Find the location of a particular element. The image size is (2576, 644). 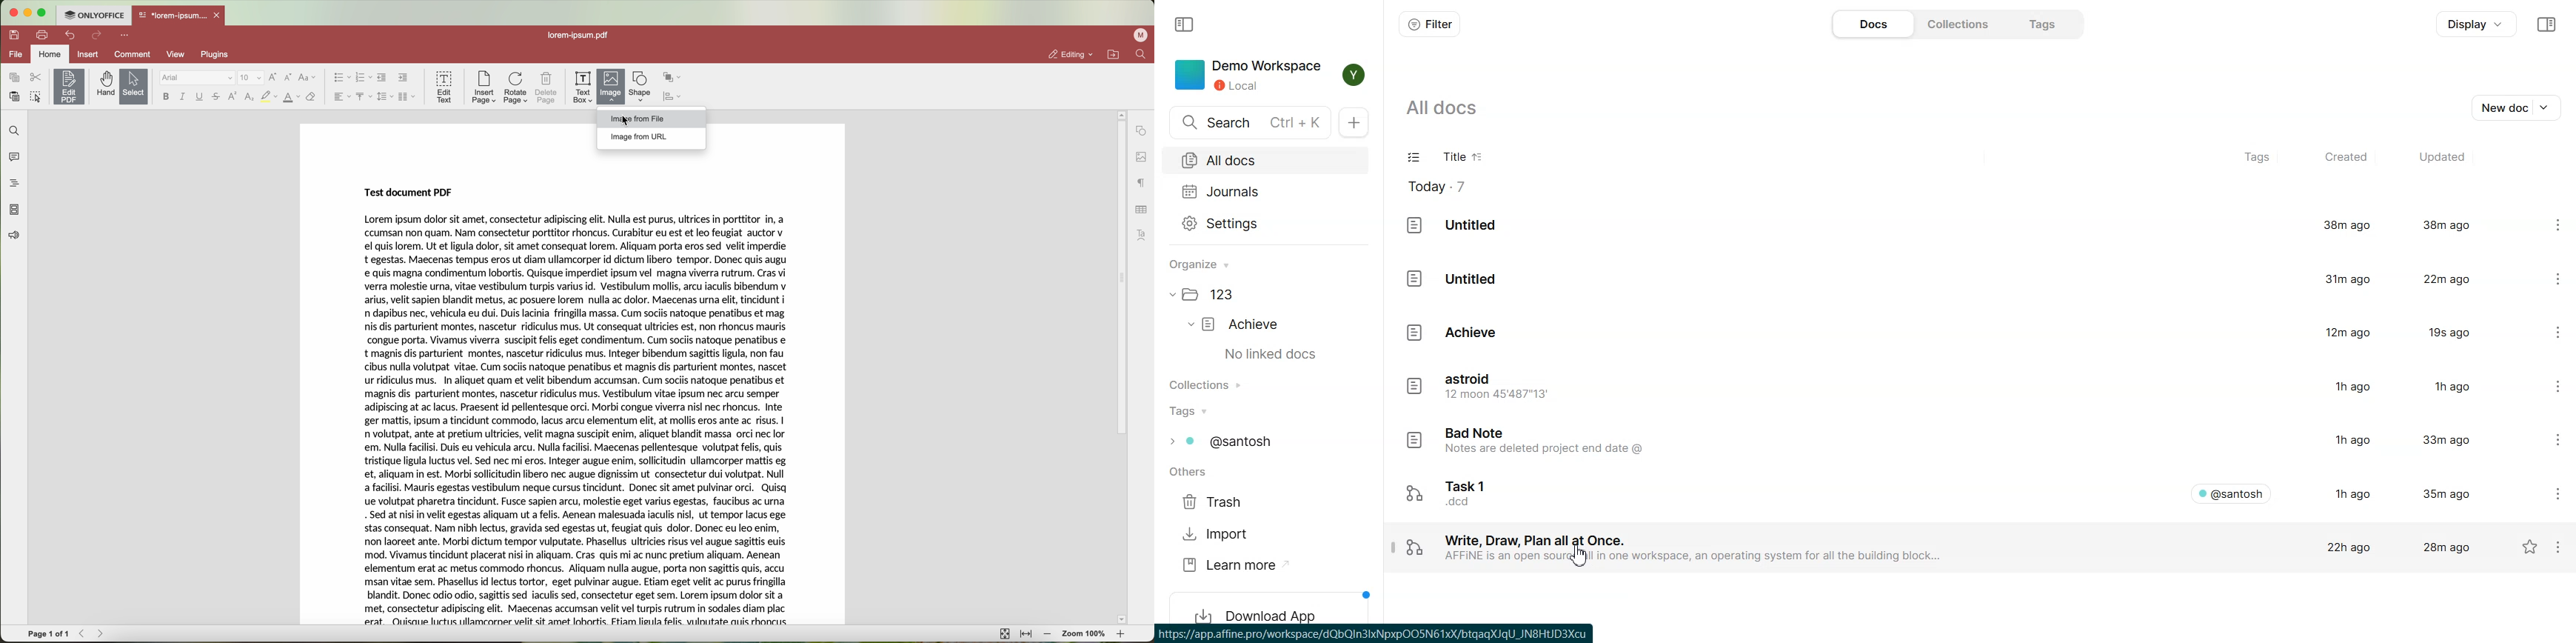

fit to width is located at coordinates (1026, 634).